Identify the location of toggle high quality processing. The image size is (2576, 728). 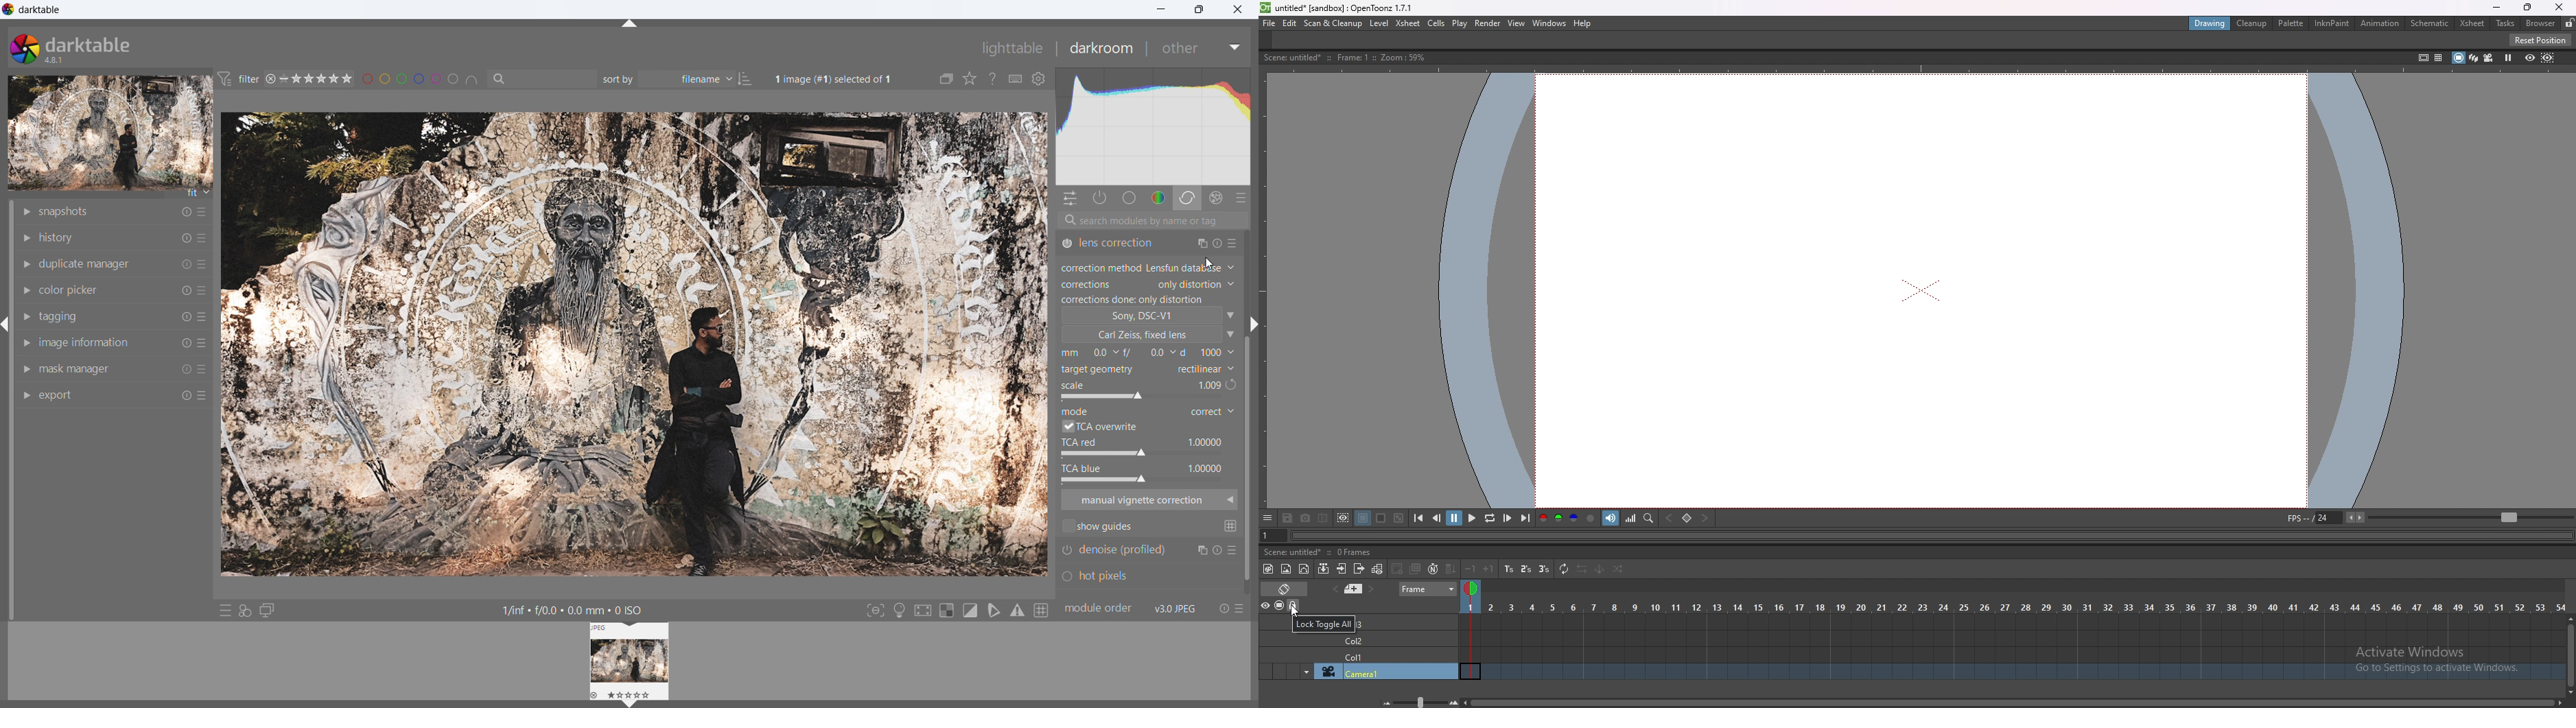
(923, 610).